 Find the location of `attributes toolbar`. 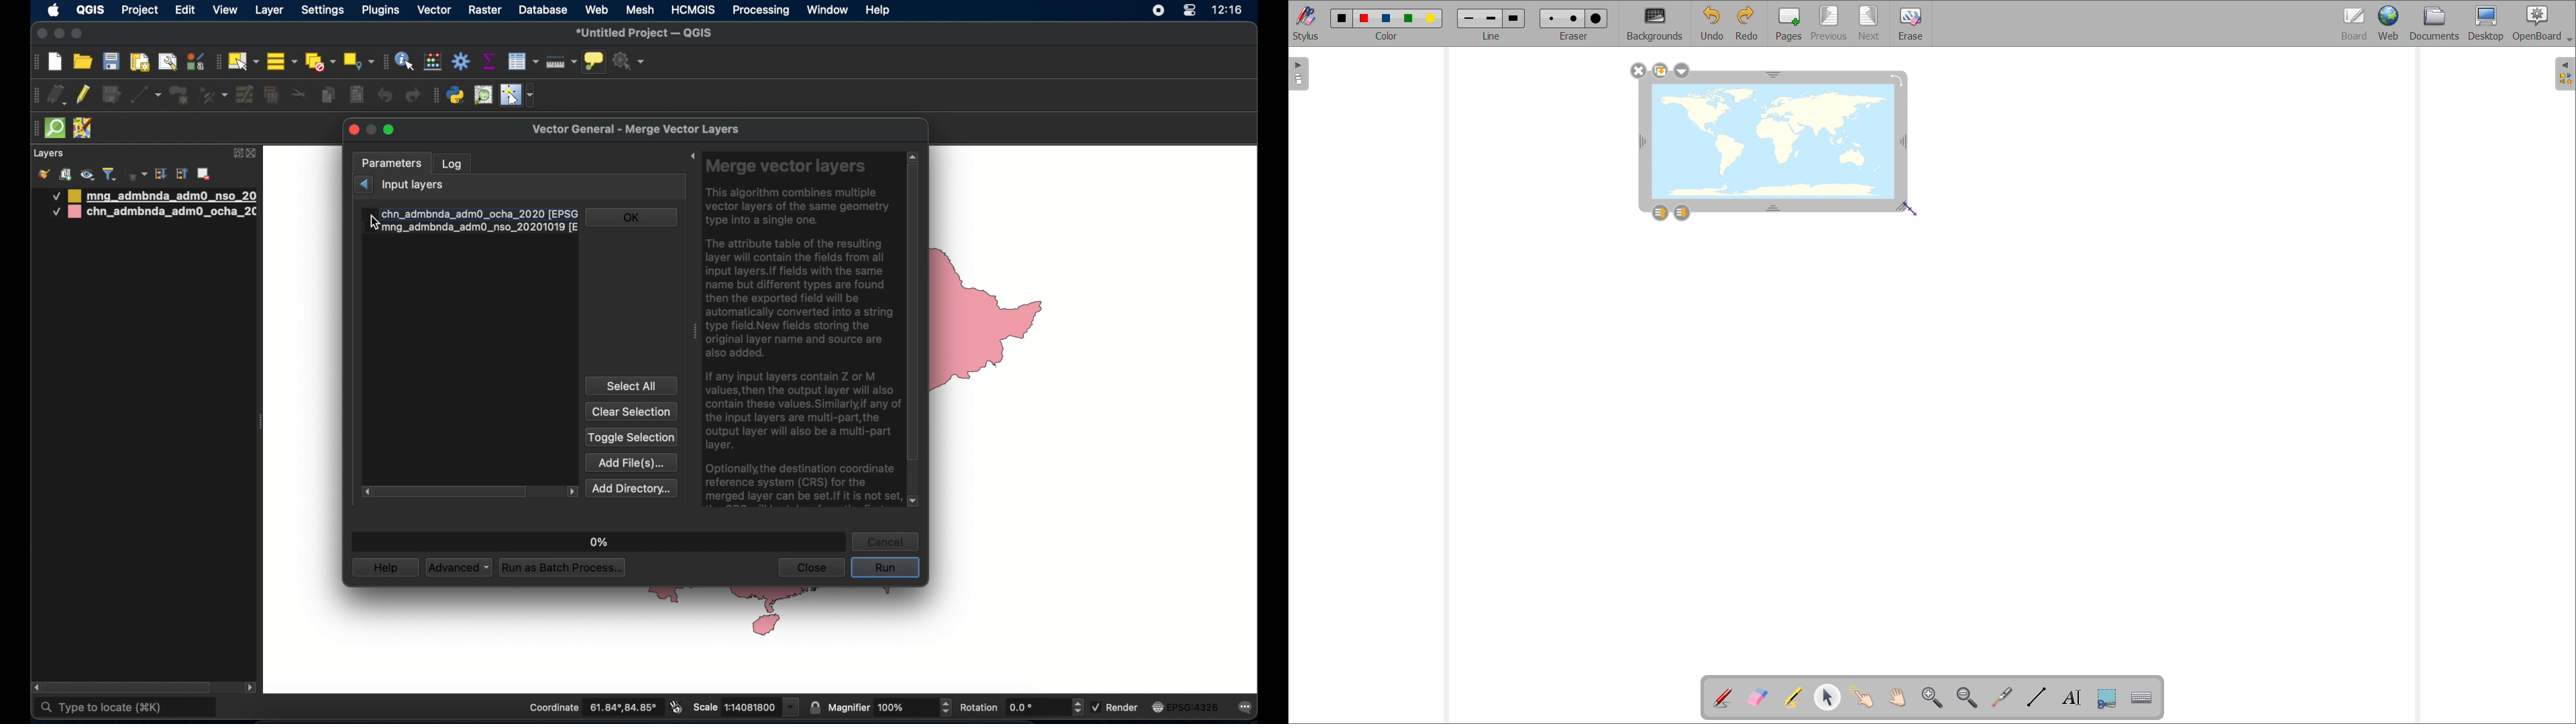

attributes toolbar is located at coordinates (383, 62).